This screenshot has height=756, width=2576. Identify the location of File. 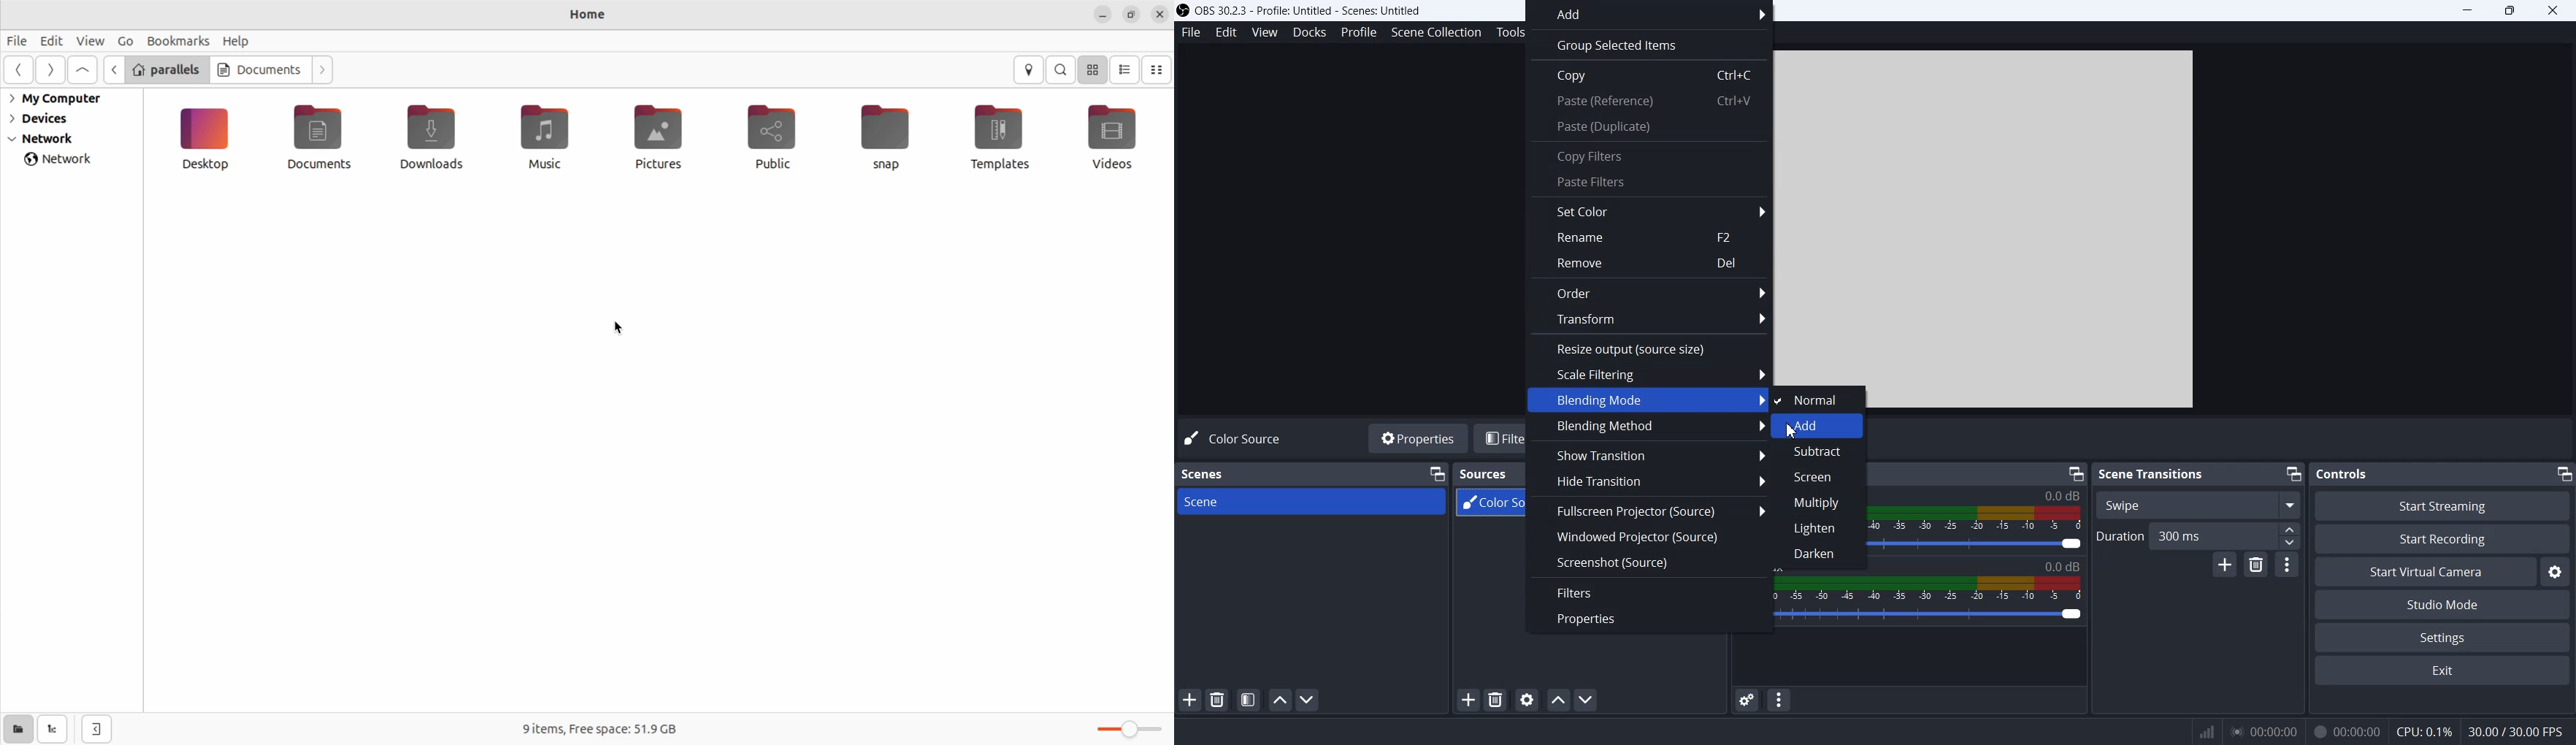
(18, 43).